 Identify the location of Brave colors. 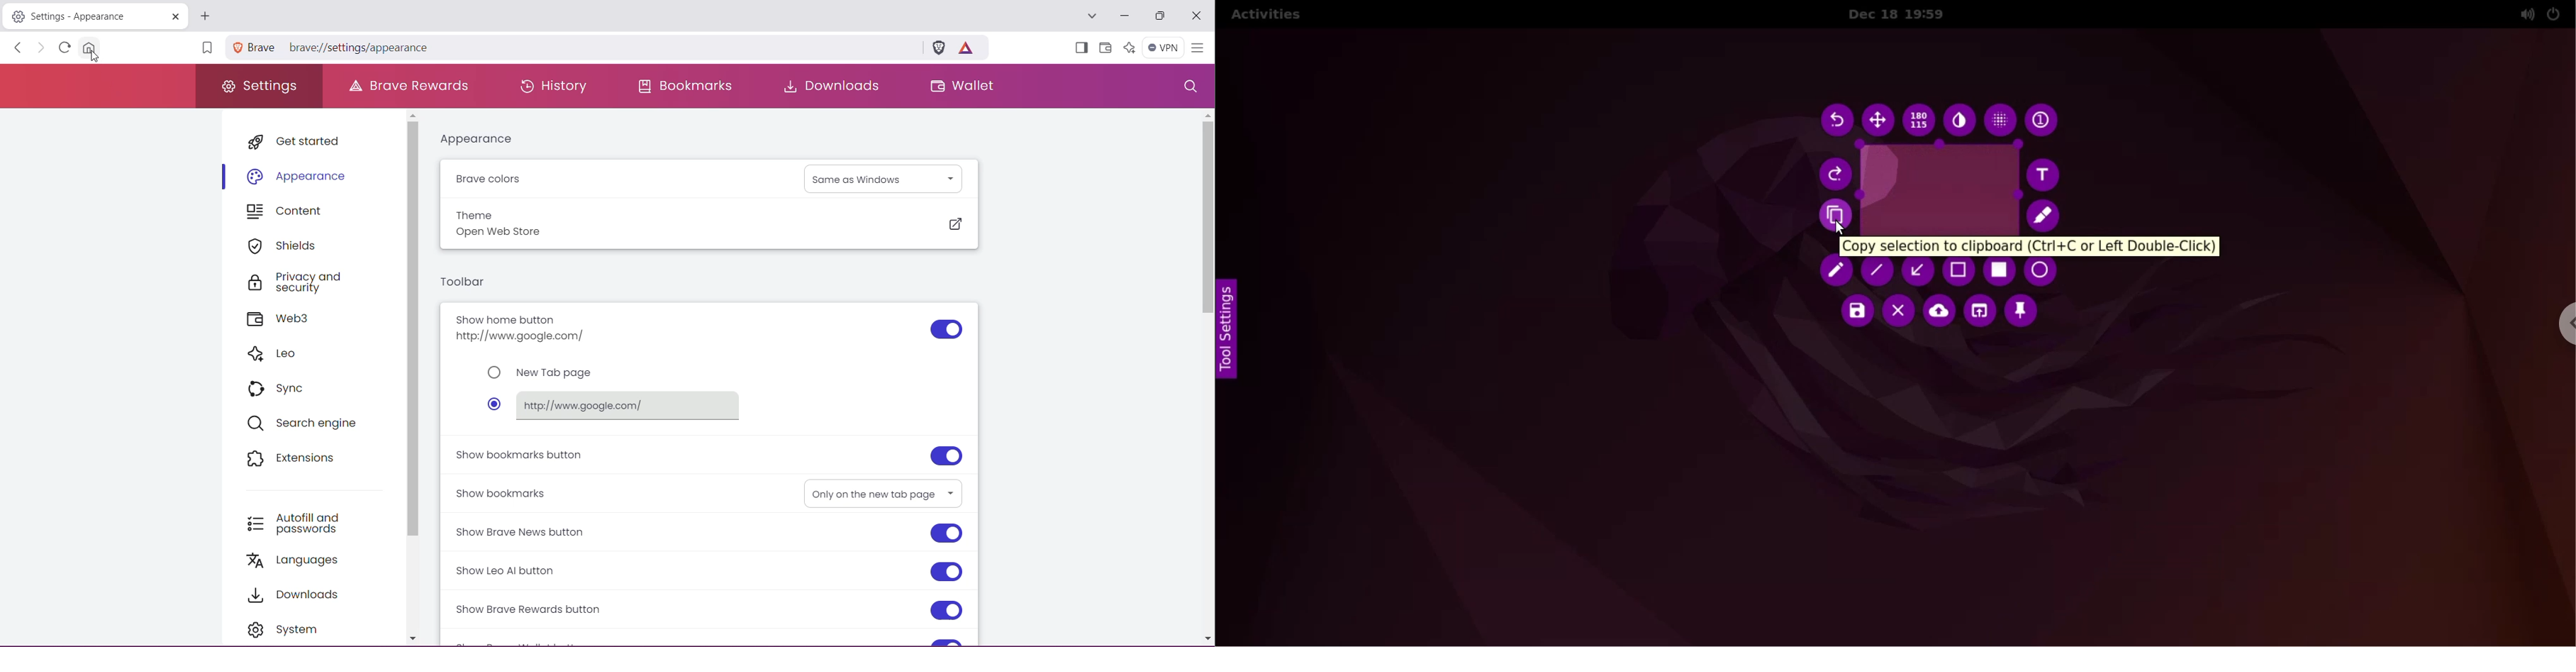
(492, 180).